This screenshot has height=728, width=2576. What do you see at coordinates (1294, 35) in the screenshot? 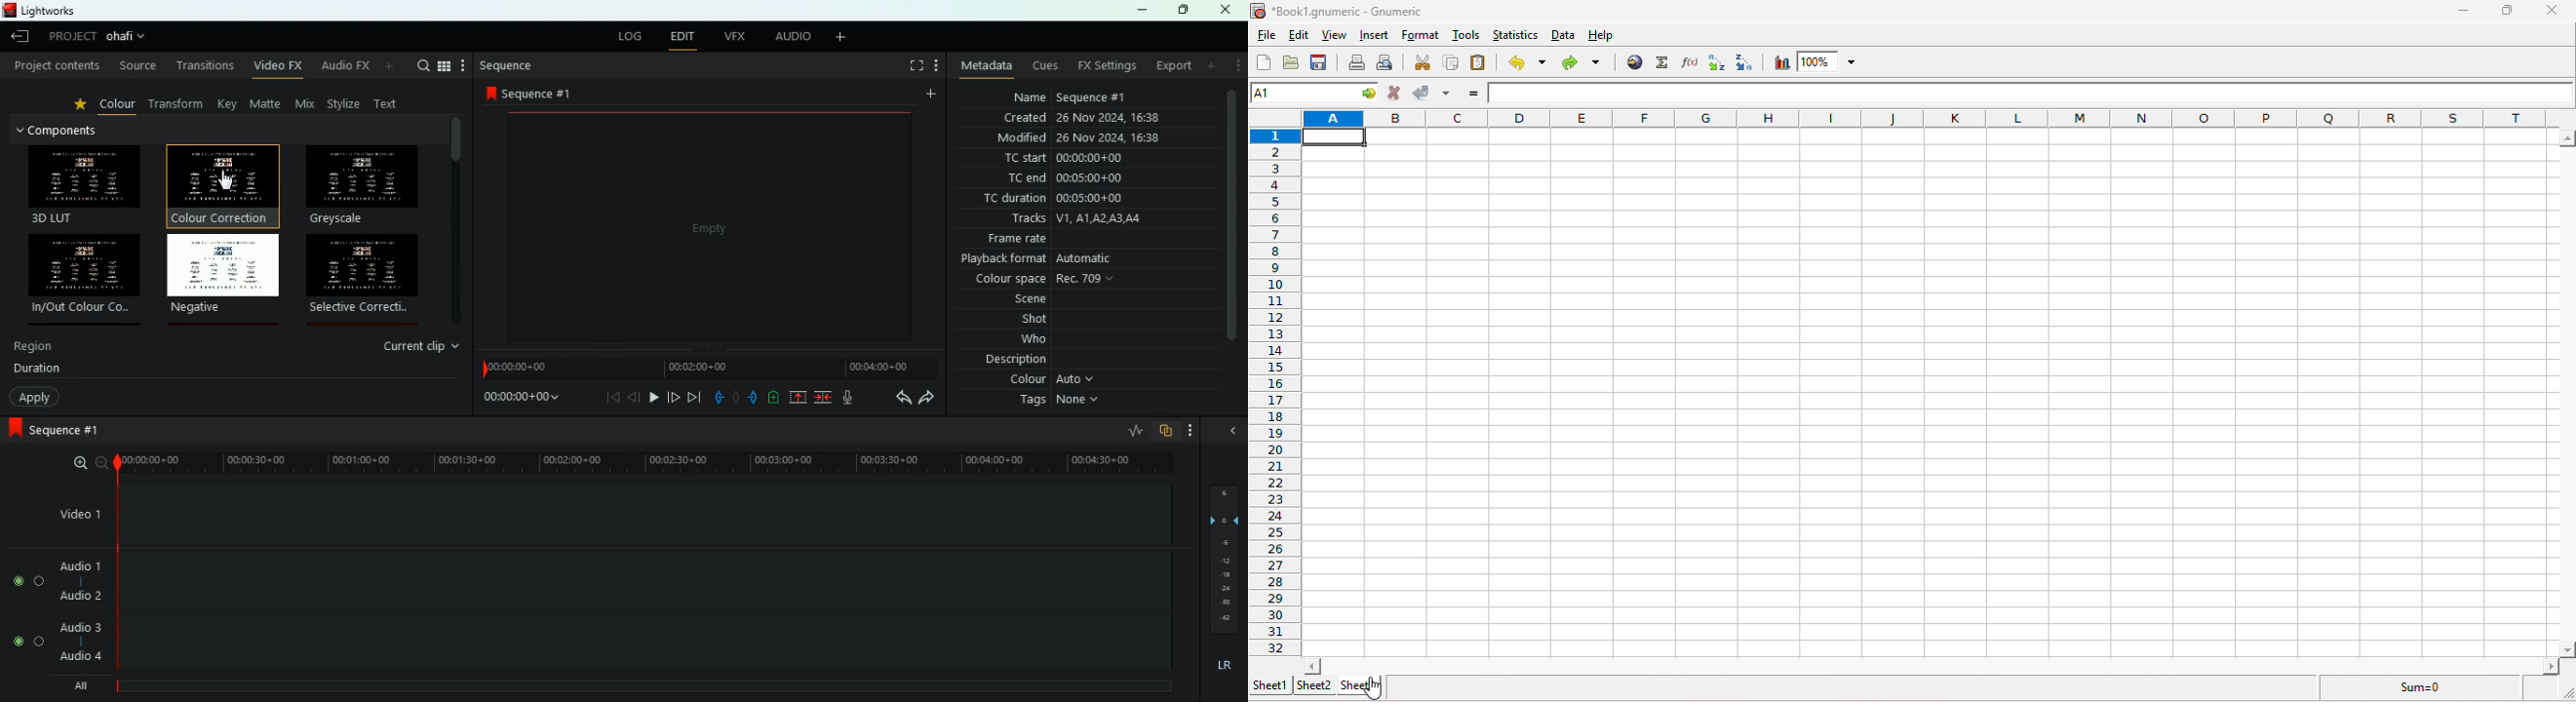
I see `edit` at bounding box center [1294, 35].